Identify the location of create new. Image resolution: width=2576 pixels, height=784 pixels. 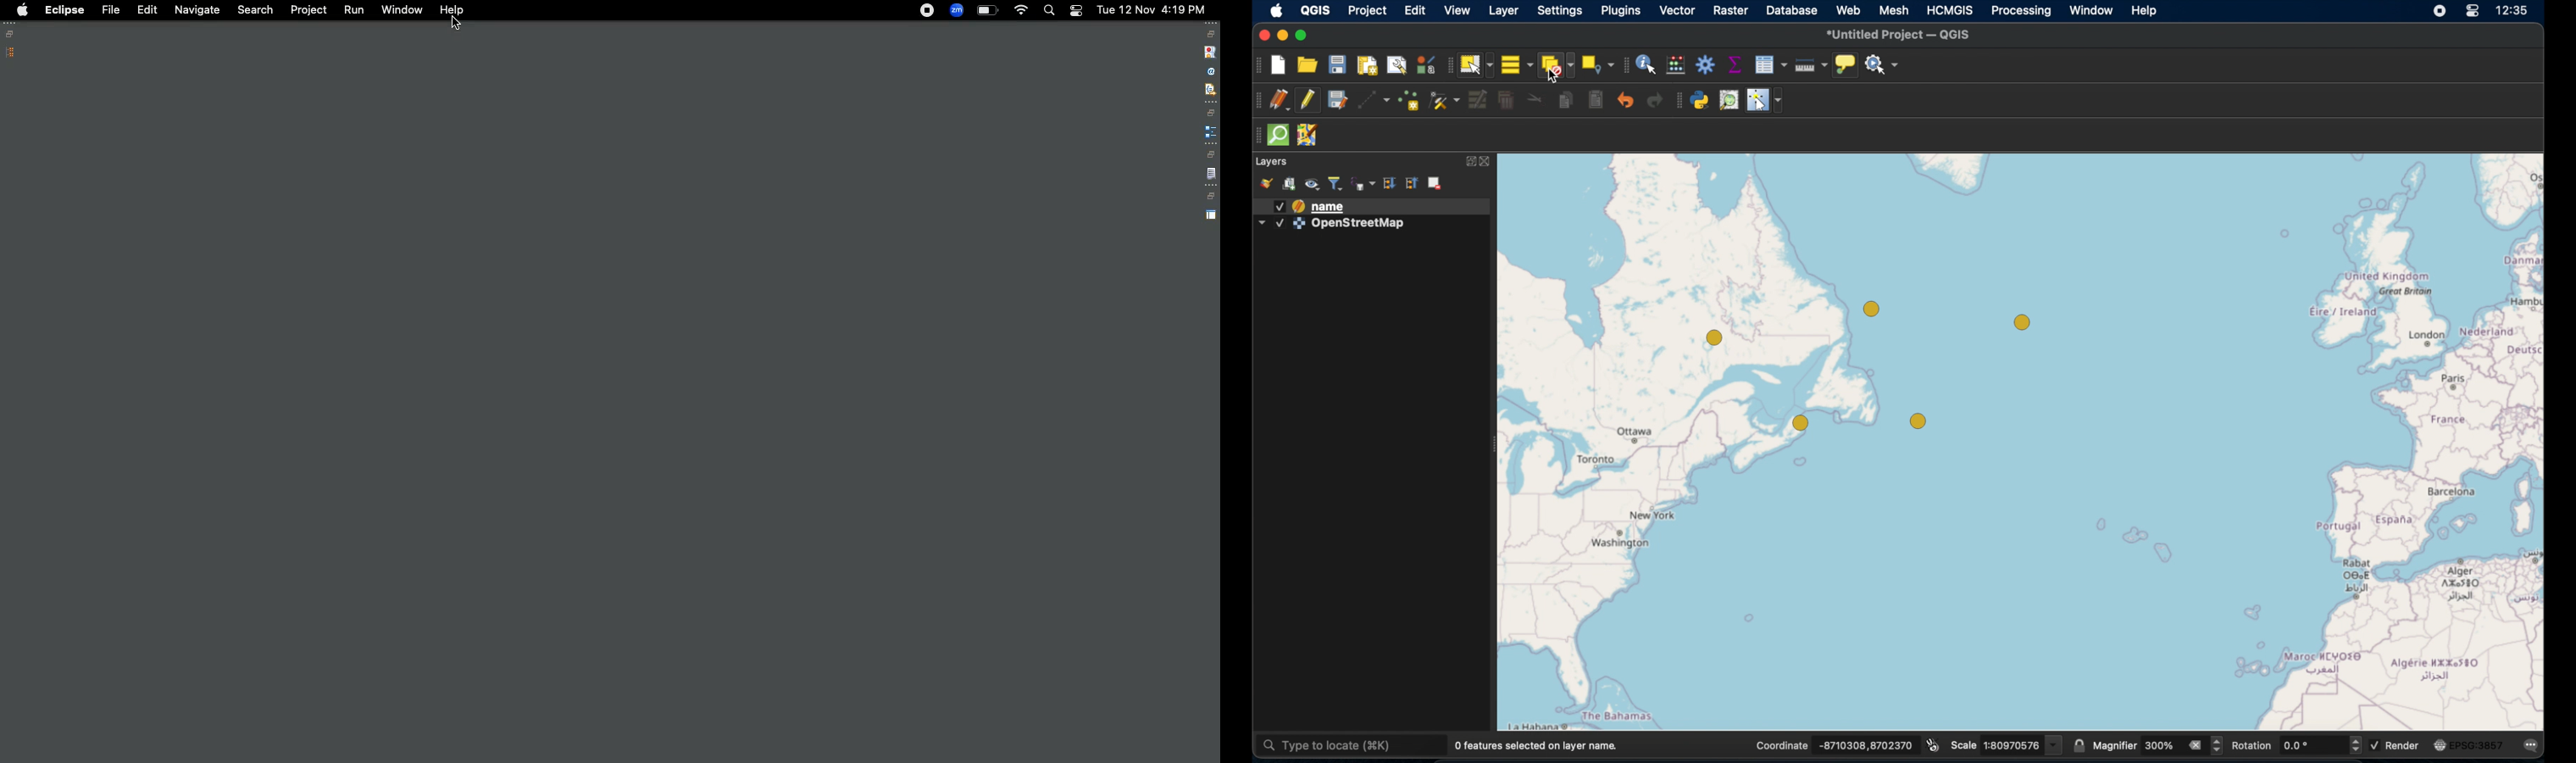
(1280, 65).